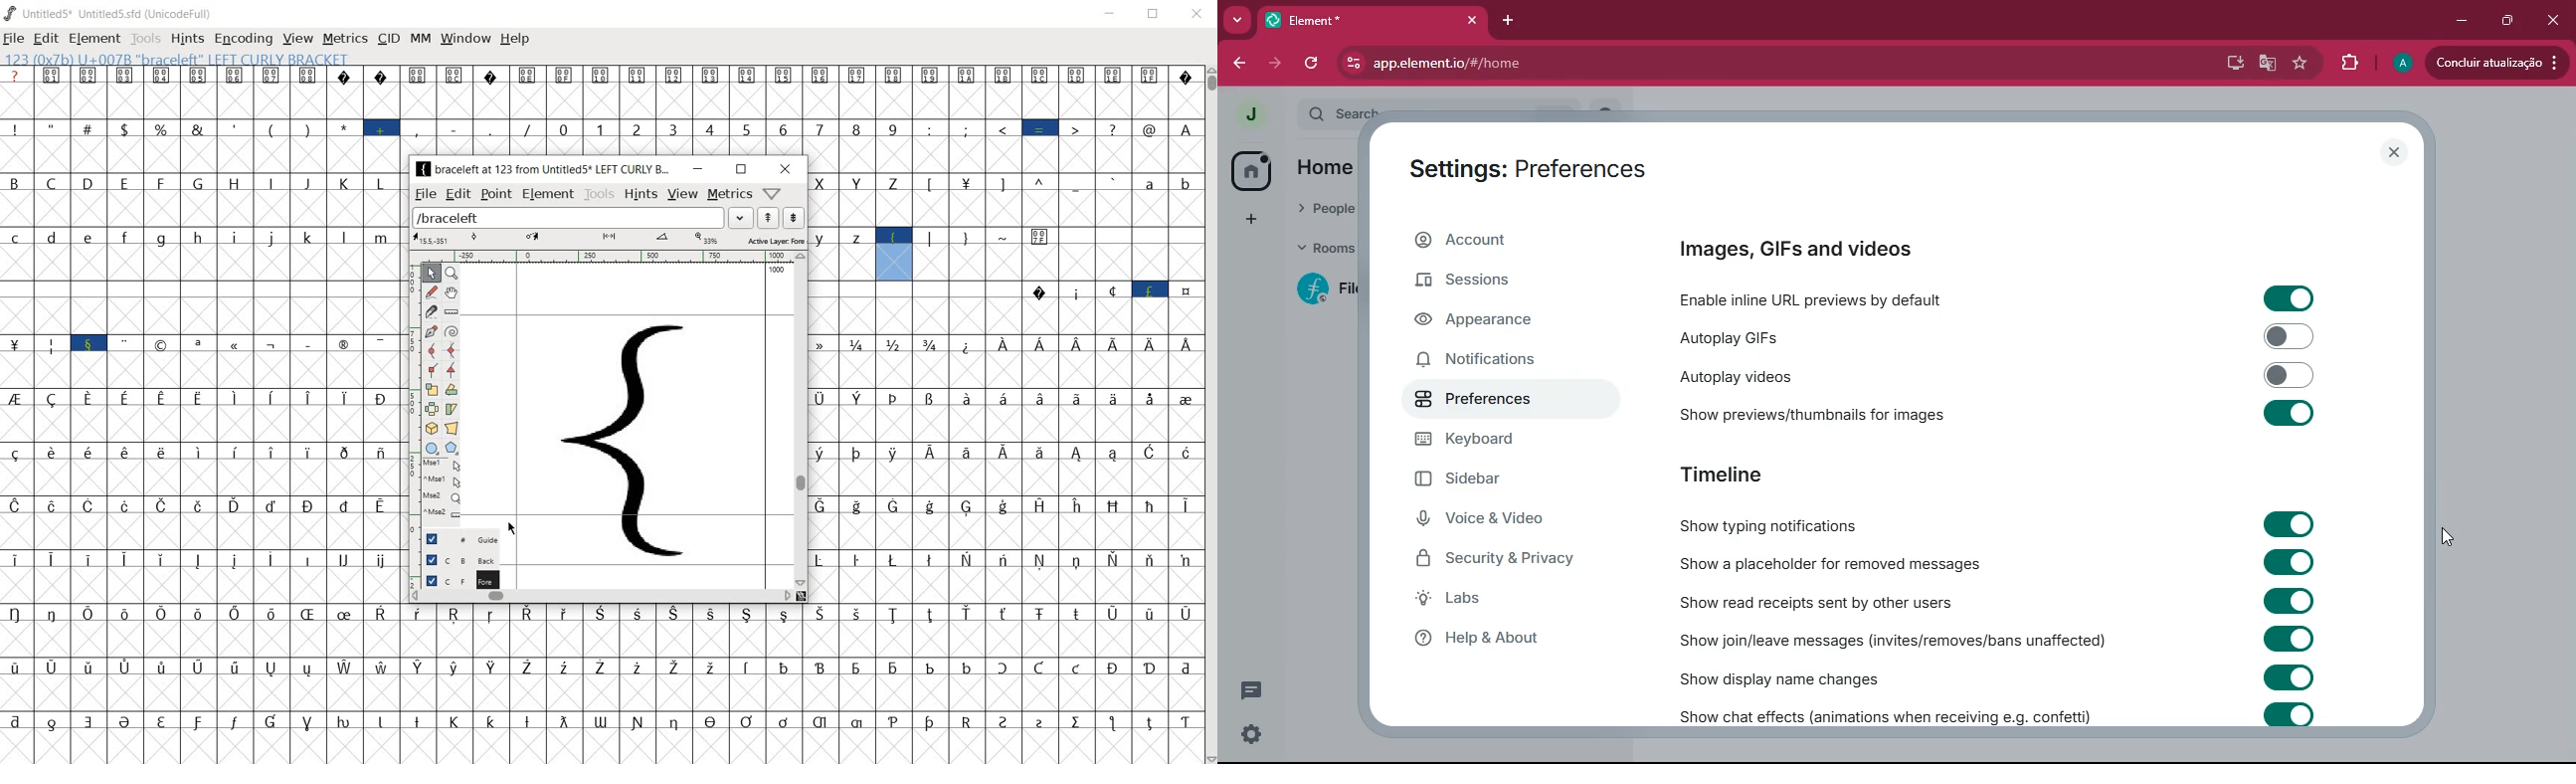 This screenshot has width=2576, height=784. What do you see at coordinates (1345, 21) in the screenshot?
I see `tab` at bounding box center [1345, 21].